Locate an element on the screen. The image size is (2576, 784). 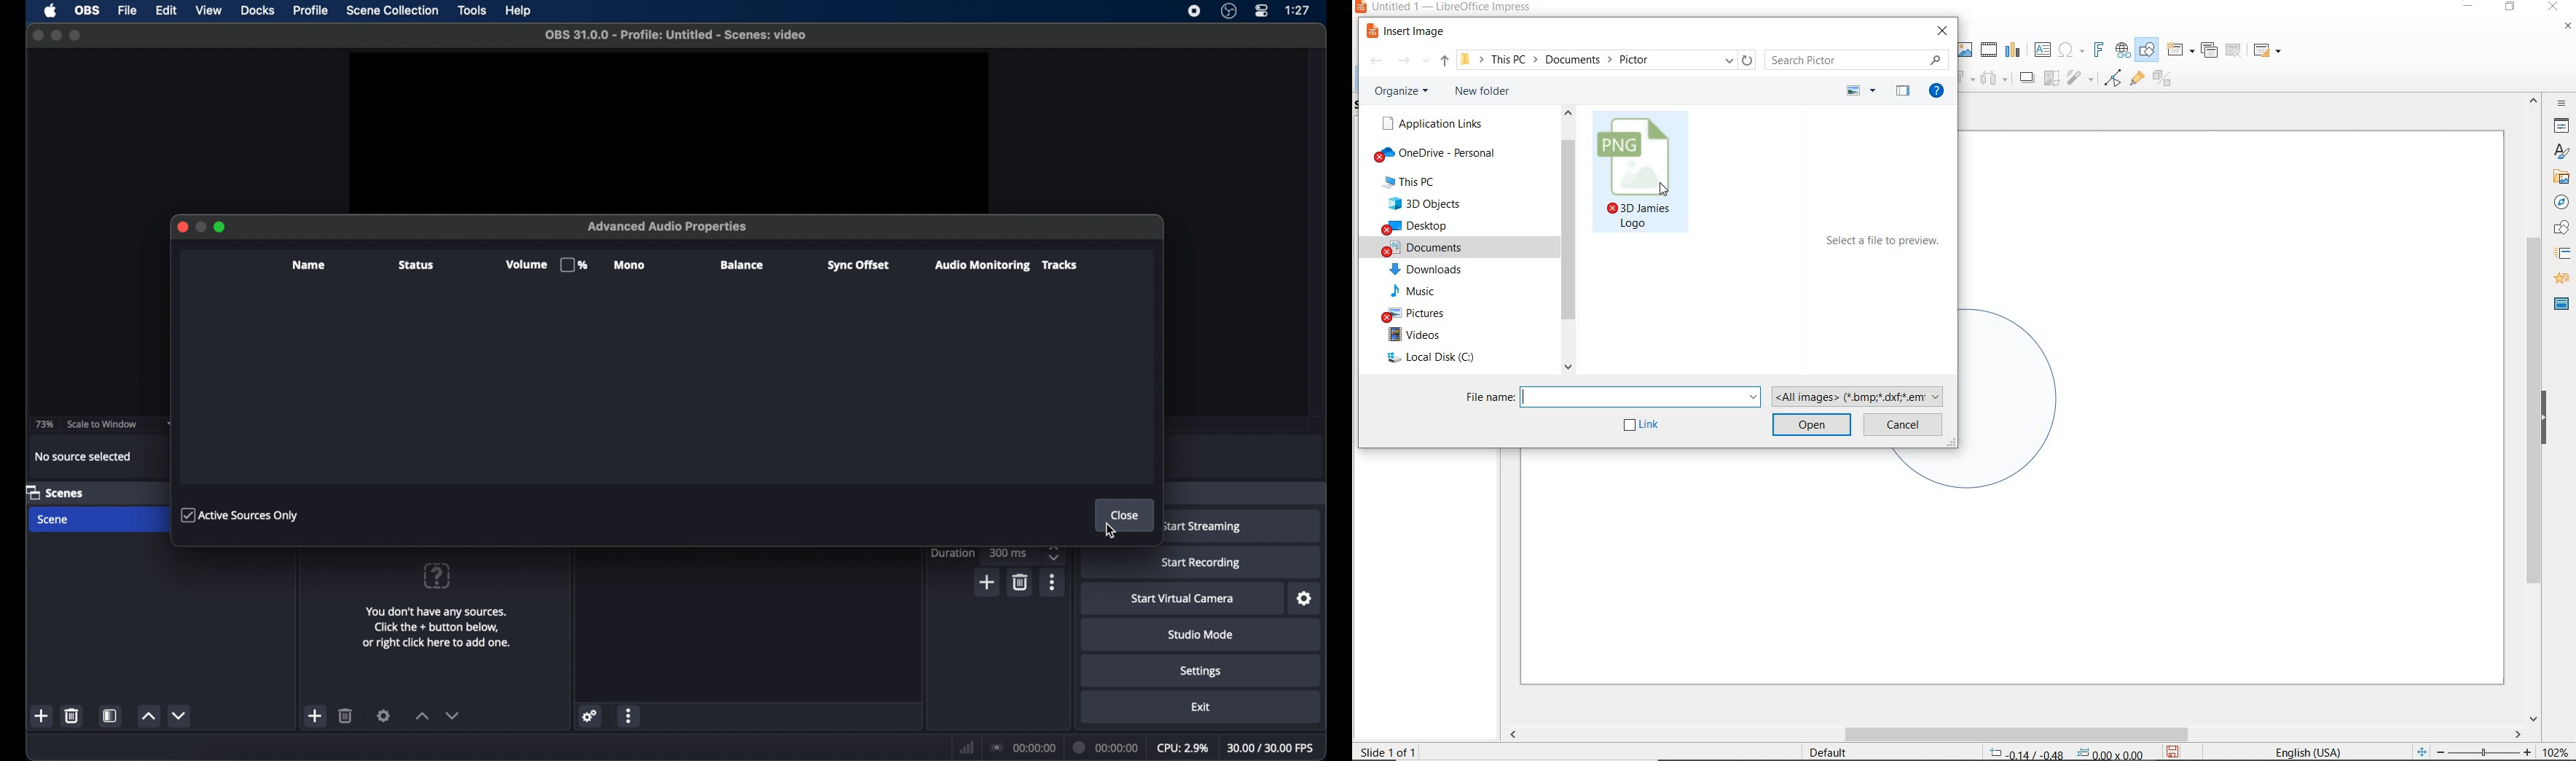
scene filters is located at coordinates (111, 716).